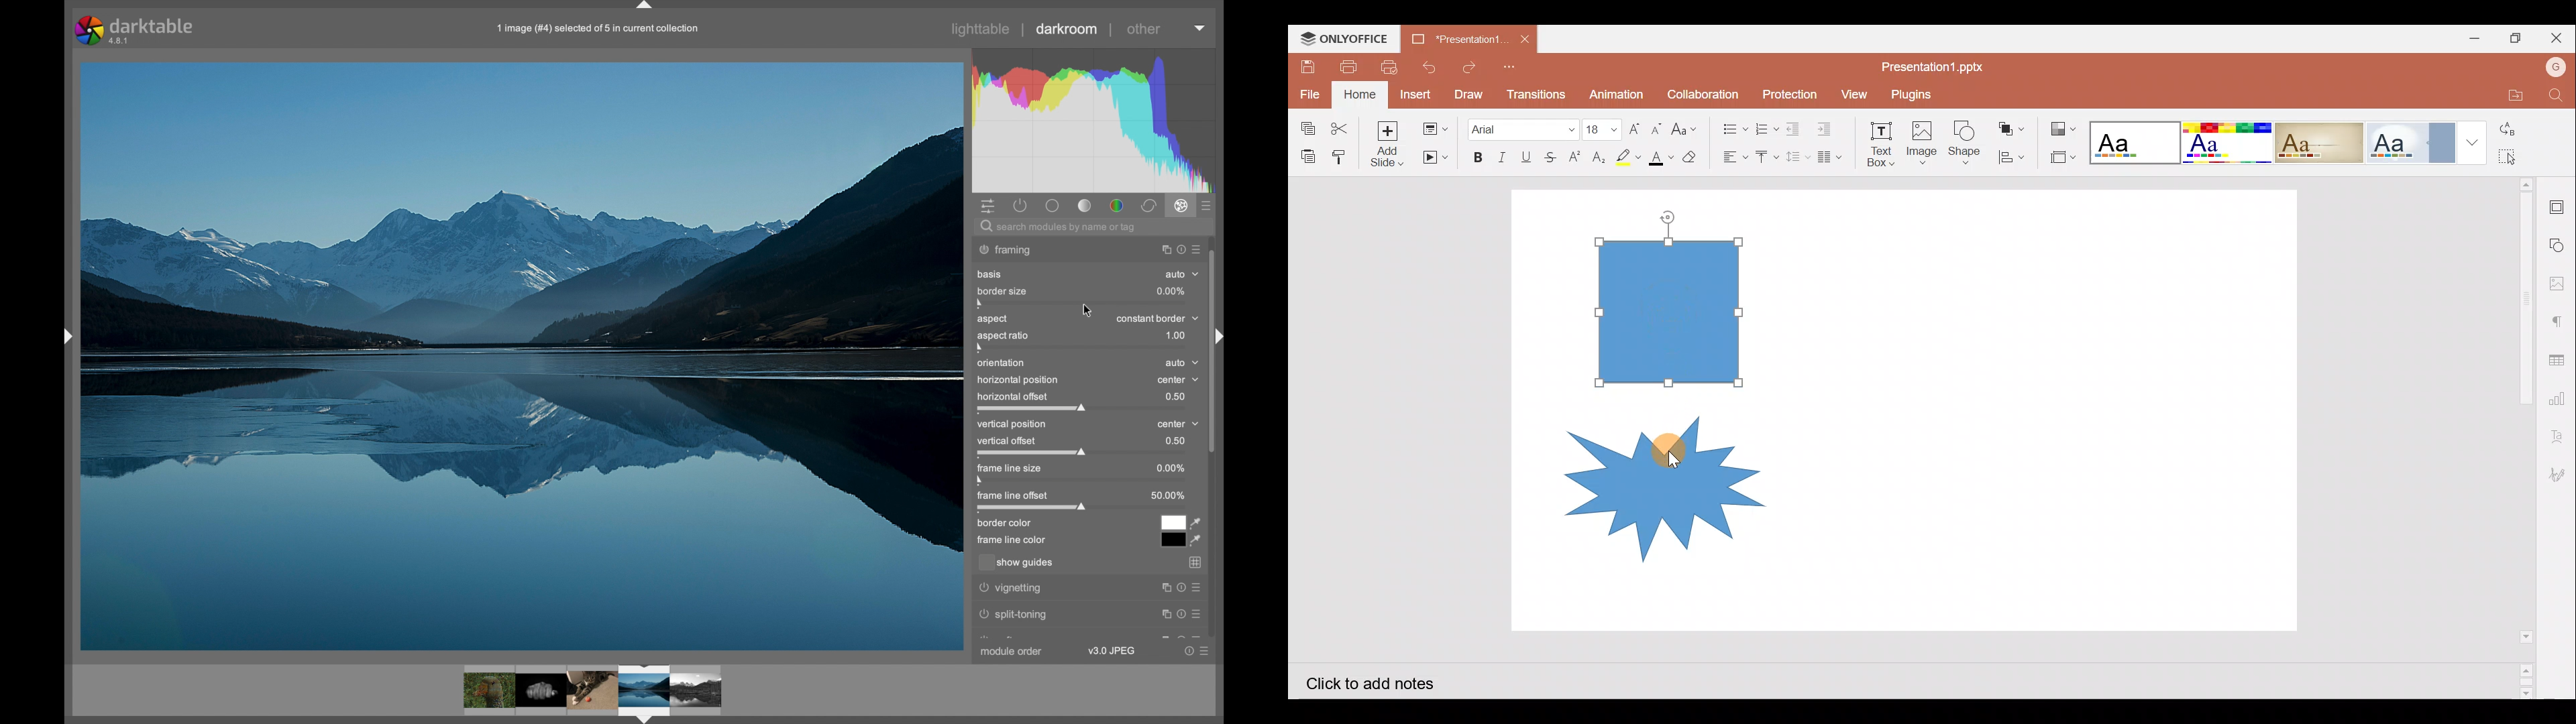 The width and height of the screenshot is (2576, 728). I want to click on Add slide, so click(1387, 143).